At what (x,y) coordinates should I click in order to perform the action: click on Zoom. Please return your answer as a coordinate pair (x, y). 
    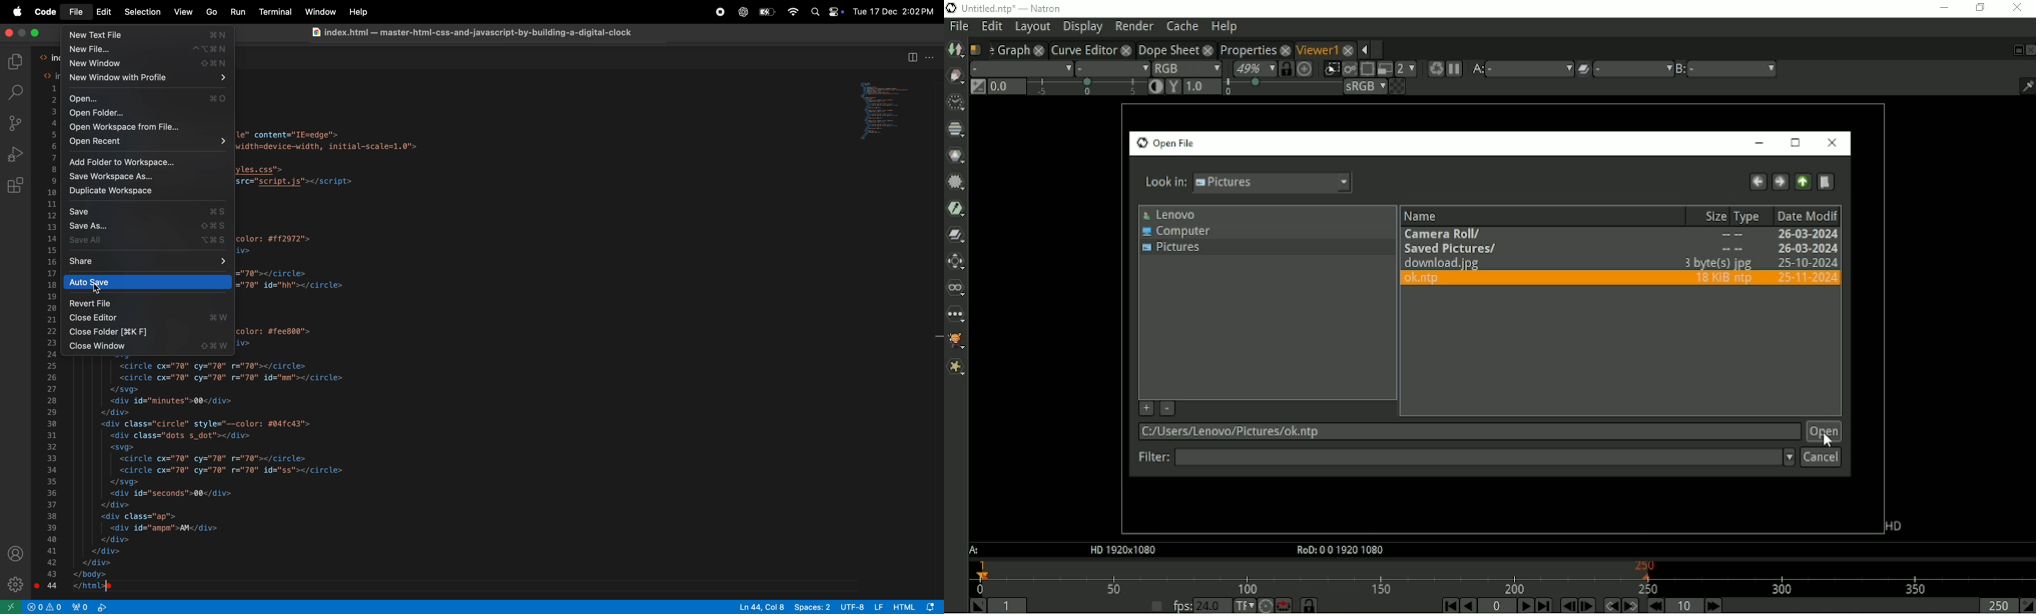
    Looking at the image, I should click on (1253, 68).